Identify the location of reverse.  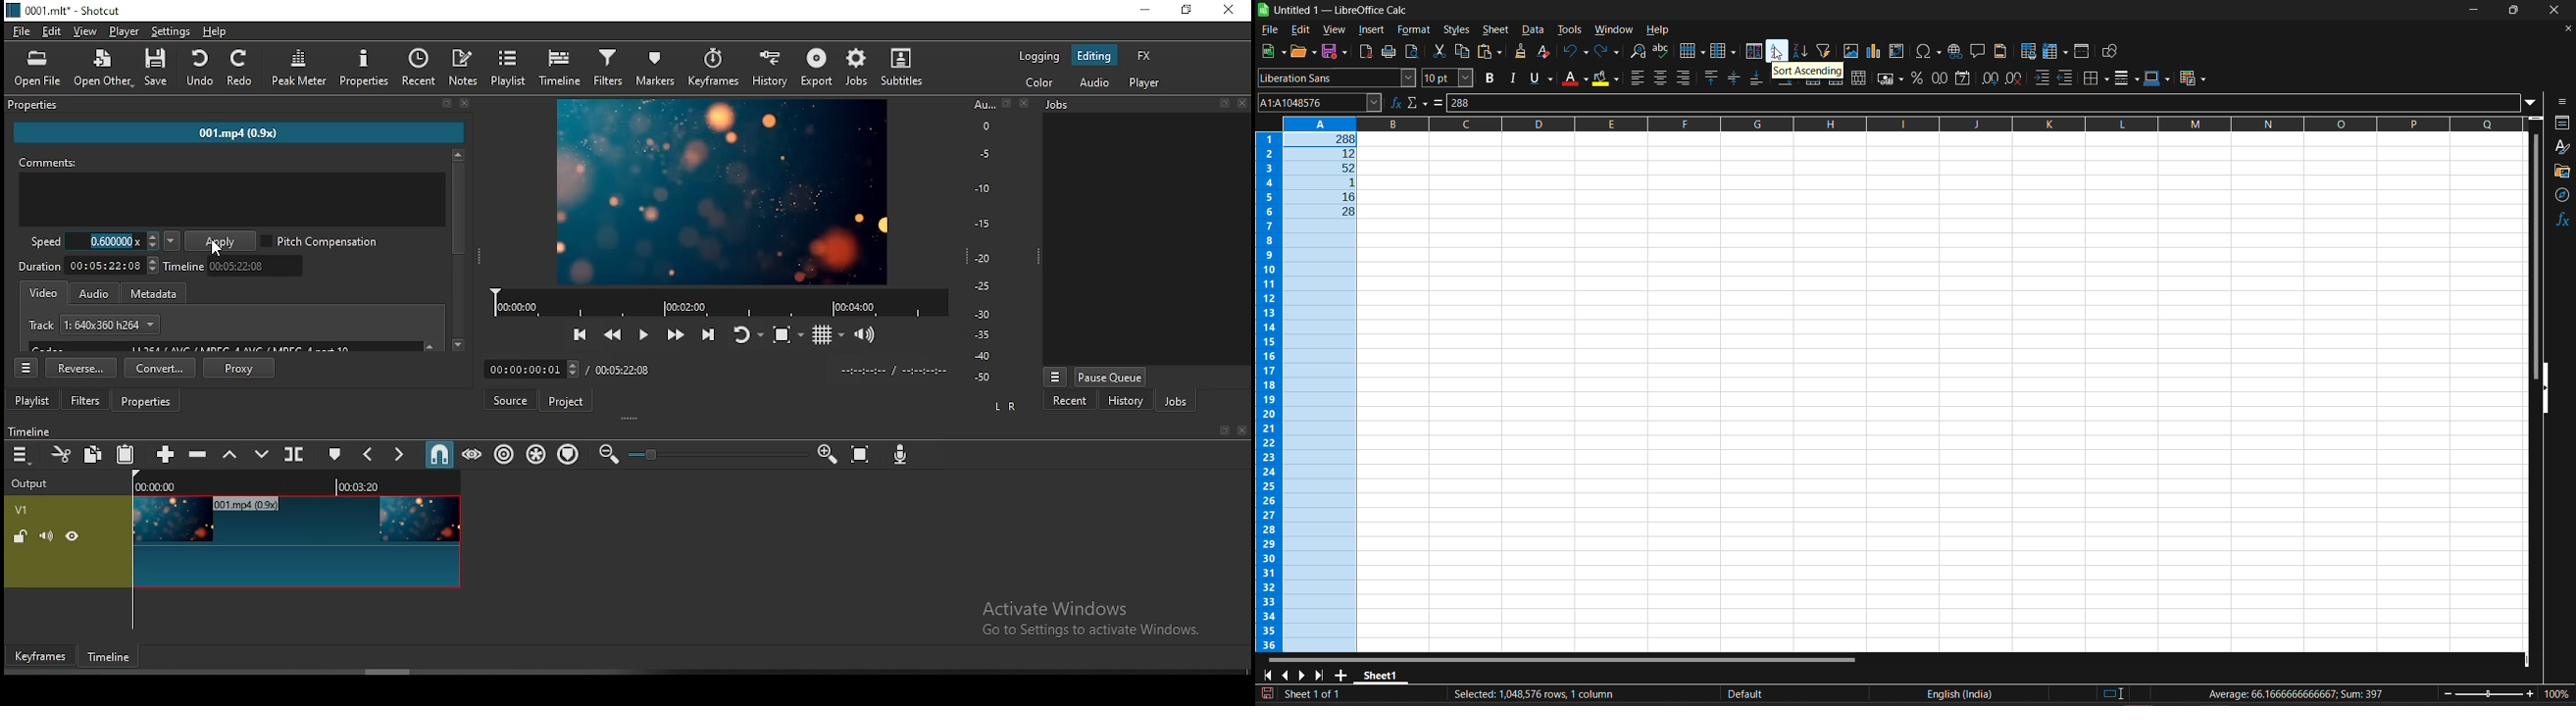
(81, 368).